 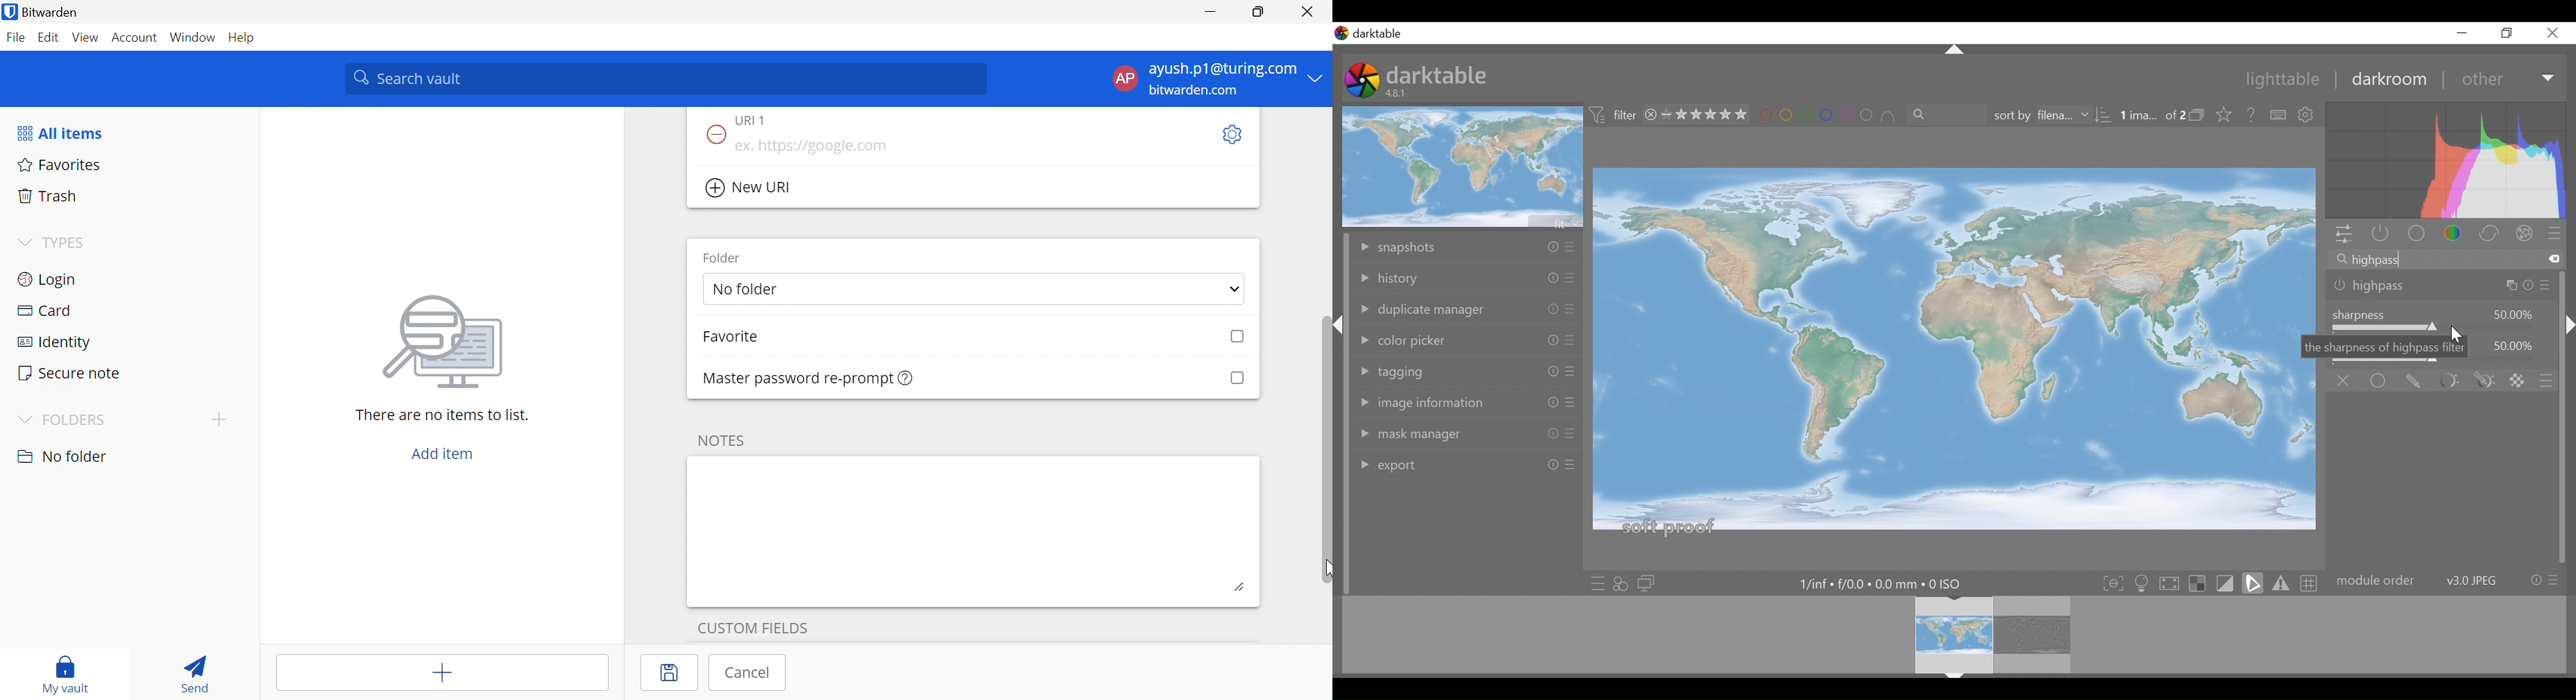 I want to click on Bitwarden, so click(x=42, y=12).